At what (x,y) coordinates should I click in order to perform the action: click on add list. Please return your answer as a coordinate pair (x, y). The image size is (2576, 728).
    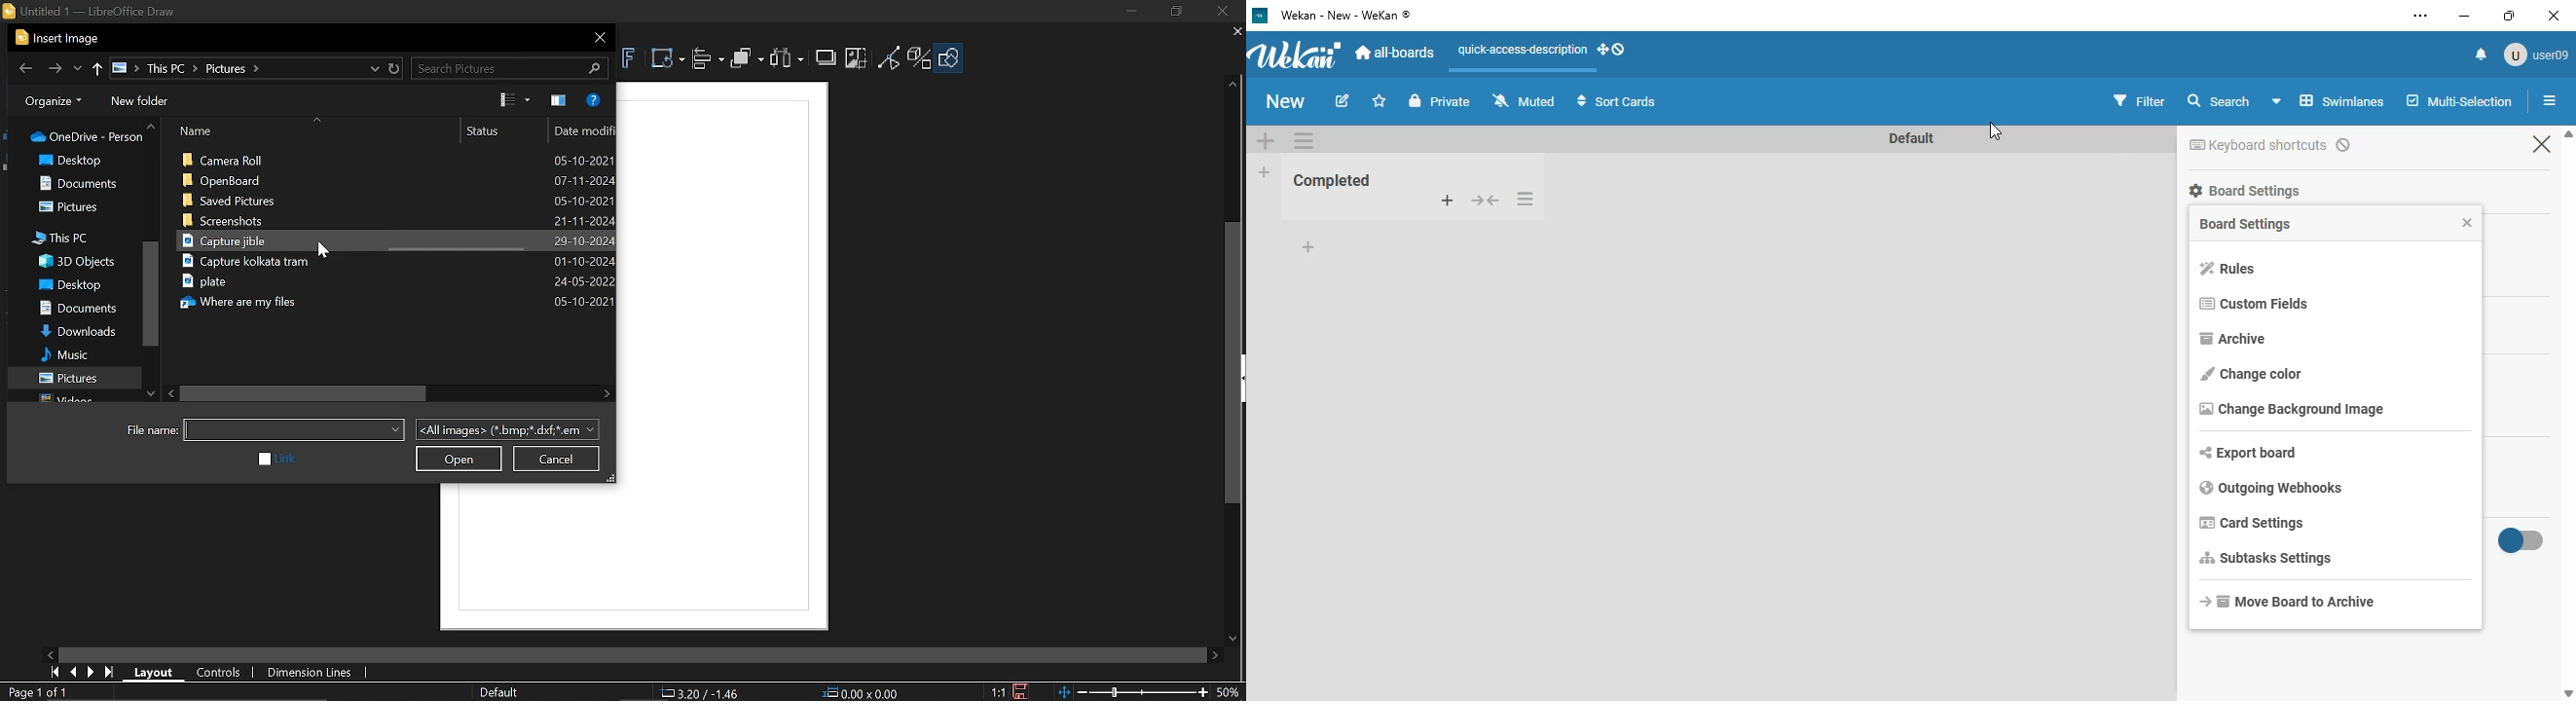
    Looking at the image, I should click on (1265, 172).